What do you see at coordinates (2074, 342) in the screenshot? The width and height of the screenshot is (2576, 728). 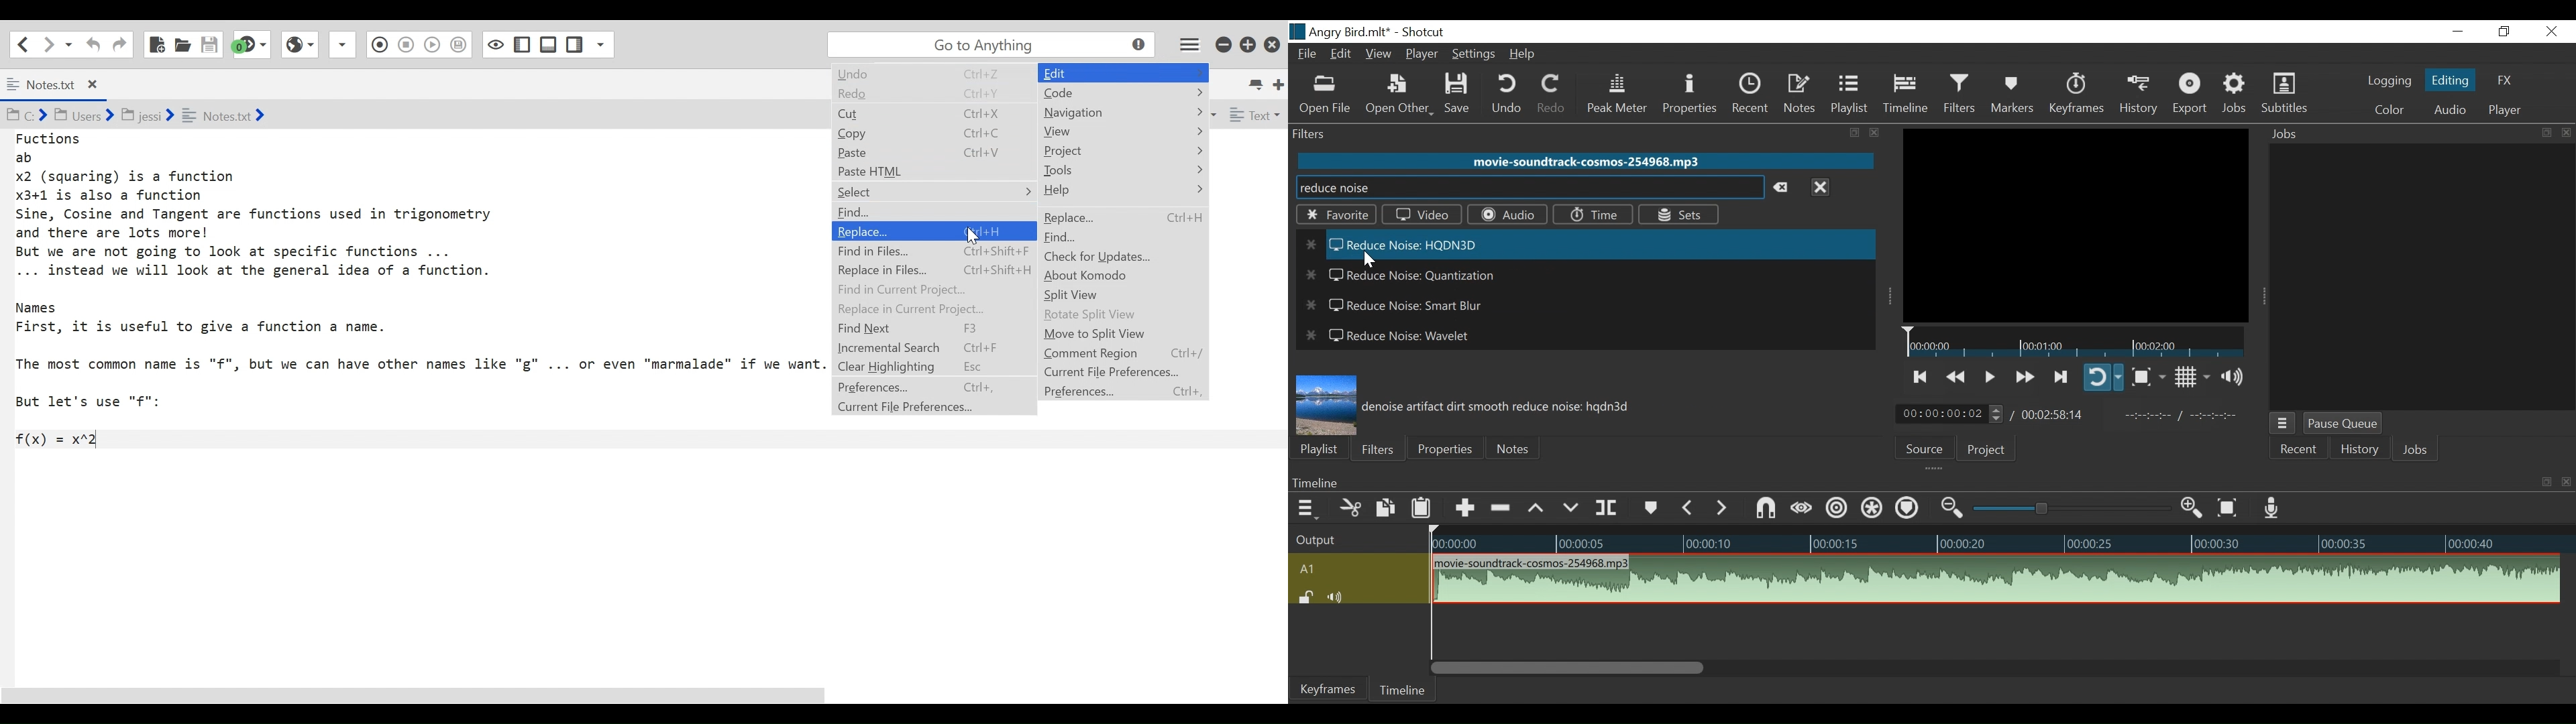 I see `Timeline` at bounding box center [2074, 342].